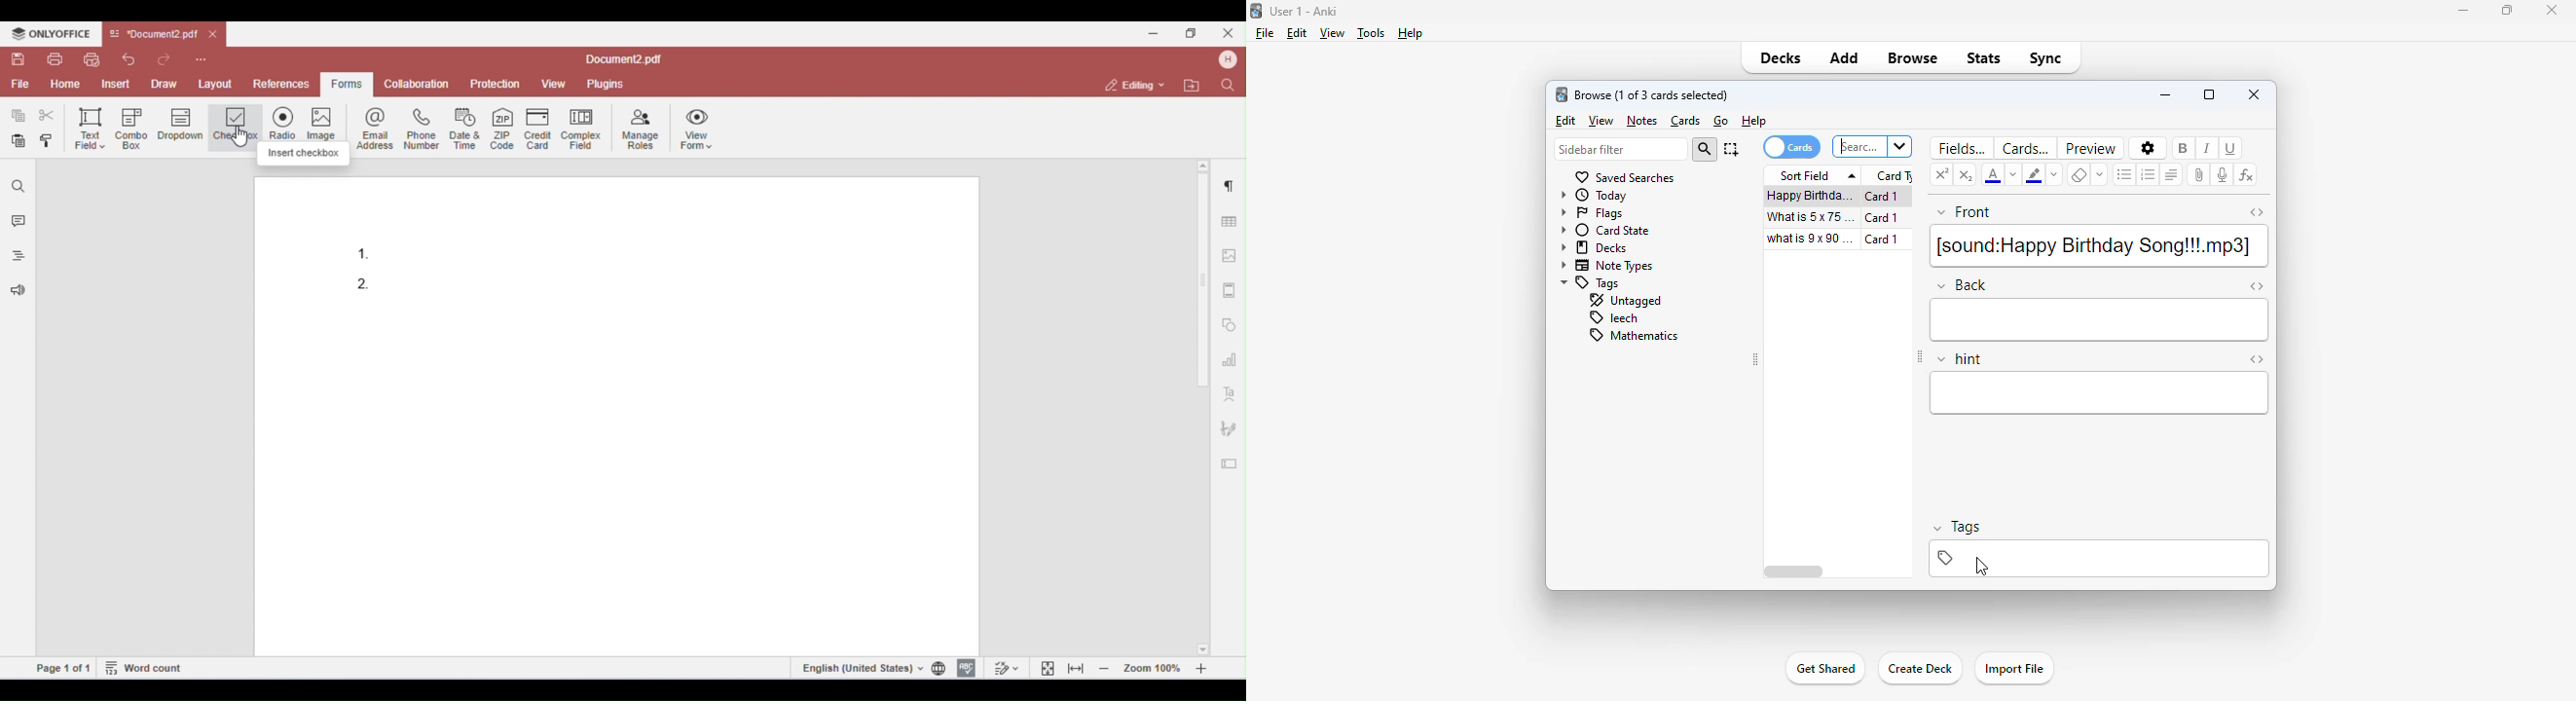 This screenshot has height=728, width=2576. Describe the element at coordinates (2147, 148) in the screenshot. I see `options` at that location.